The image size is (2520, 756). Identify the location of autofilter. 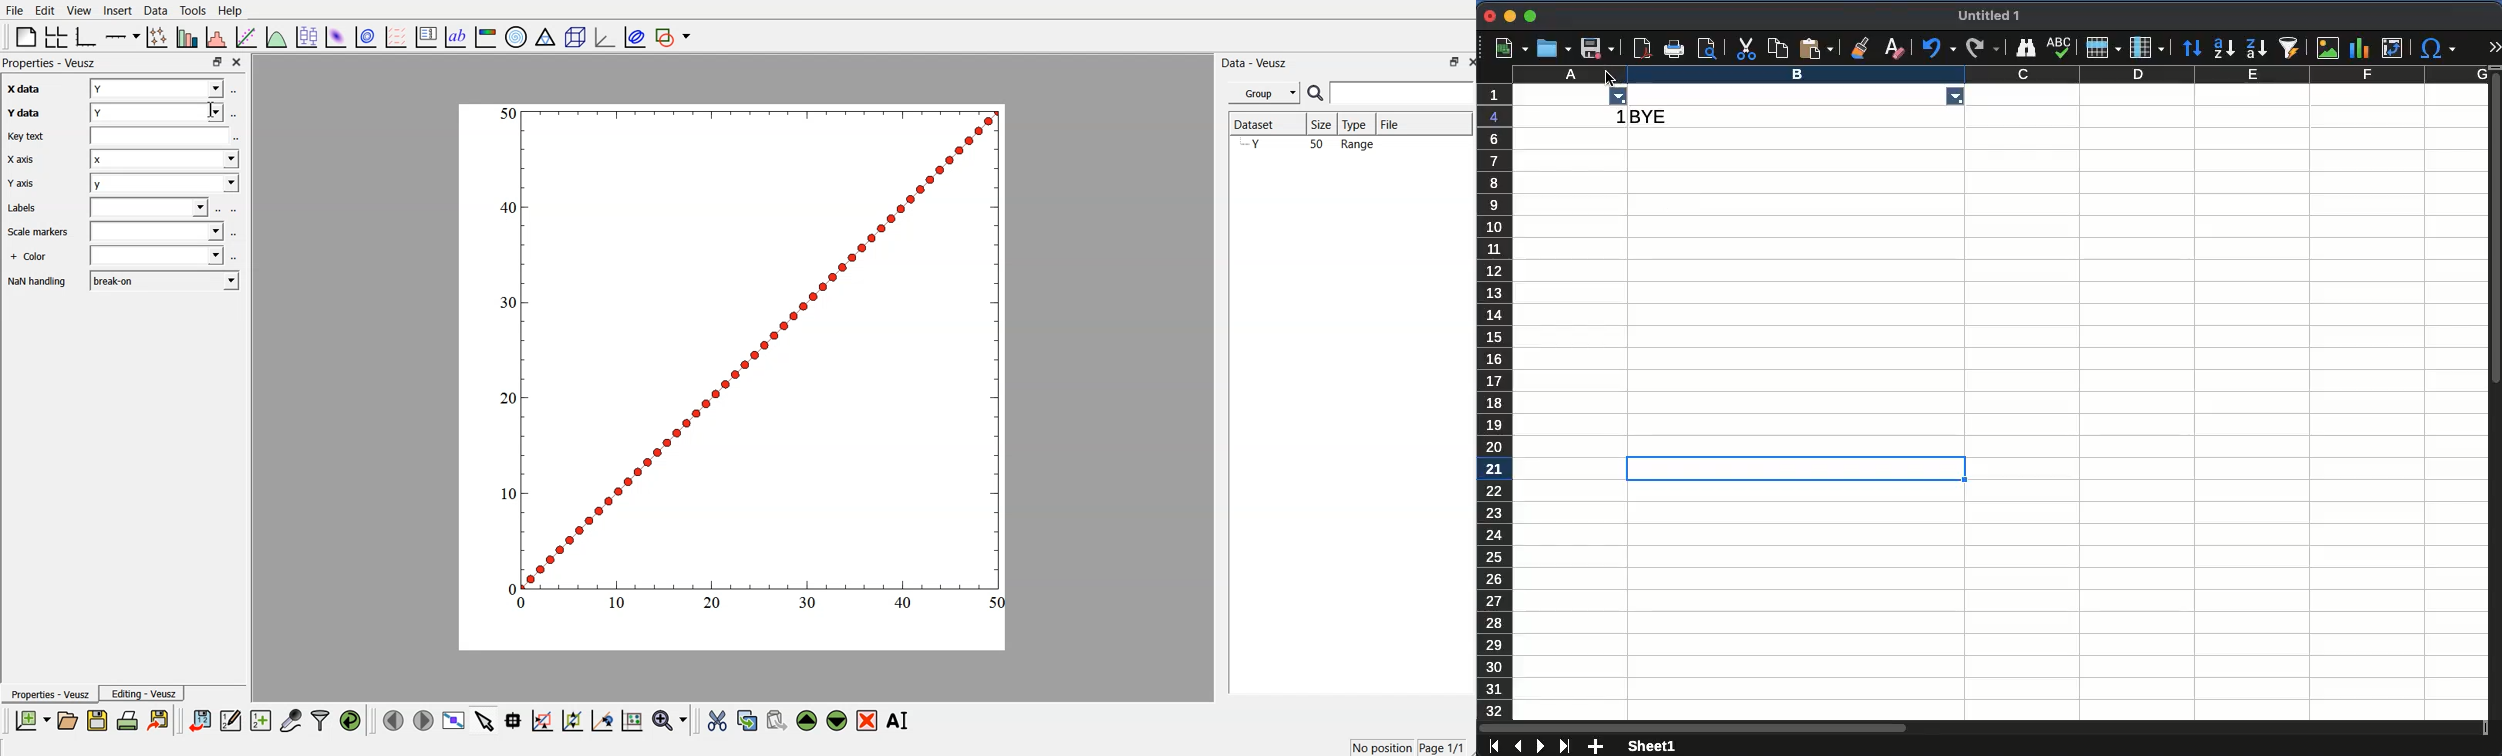
(2290, 47).